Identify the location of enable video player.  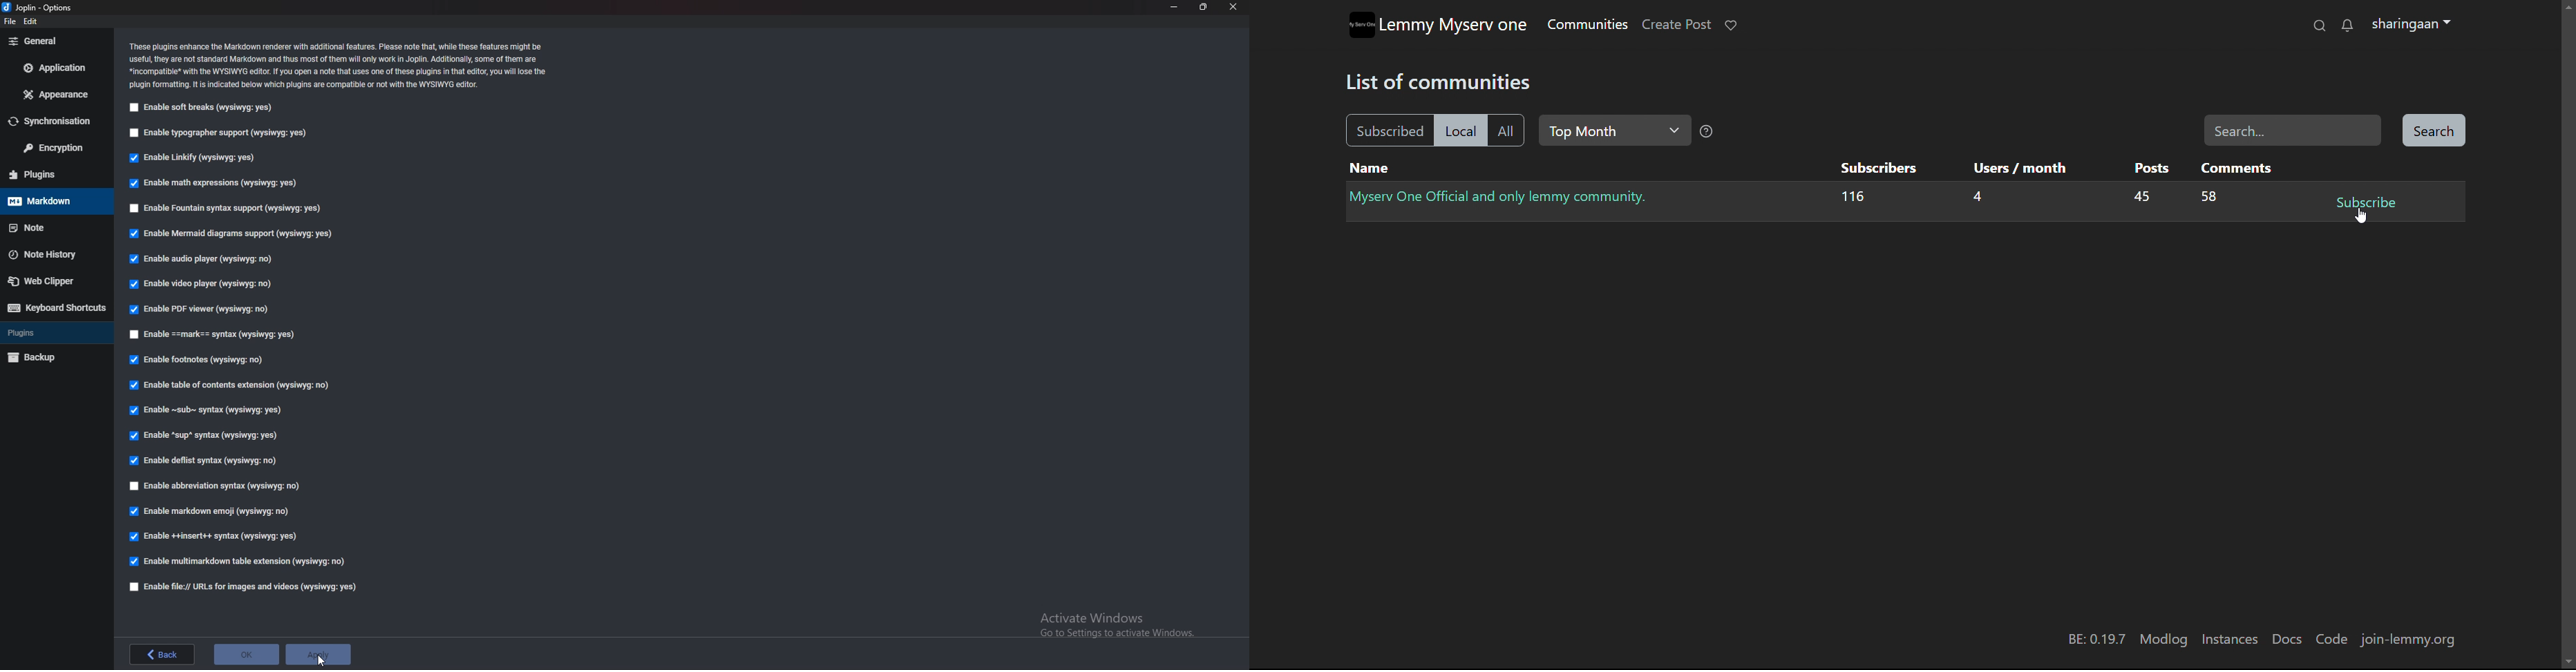
(200, 284).